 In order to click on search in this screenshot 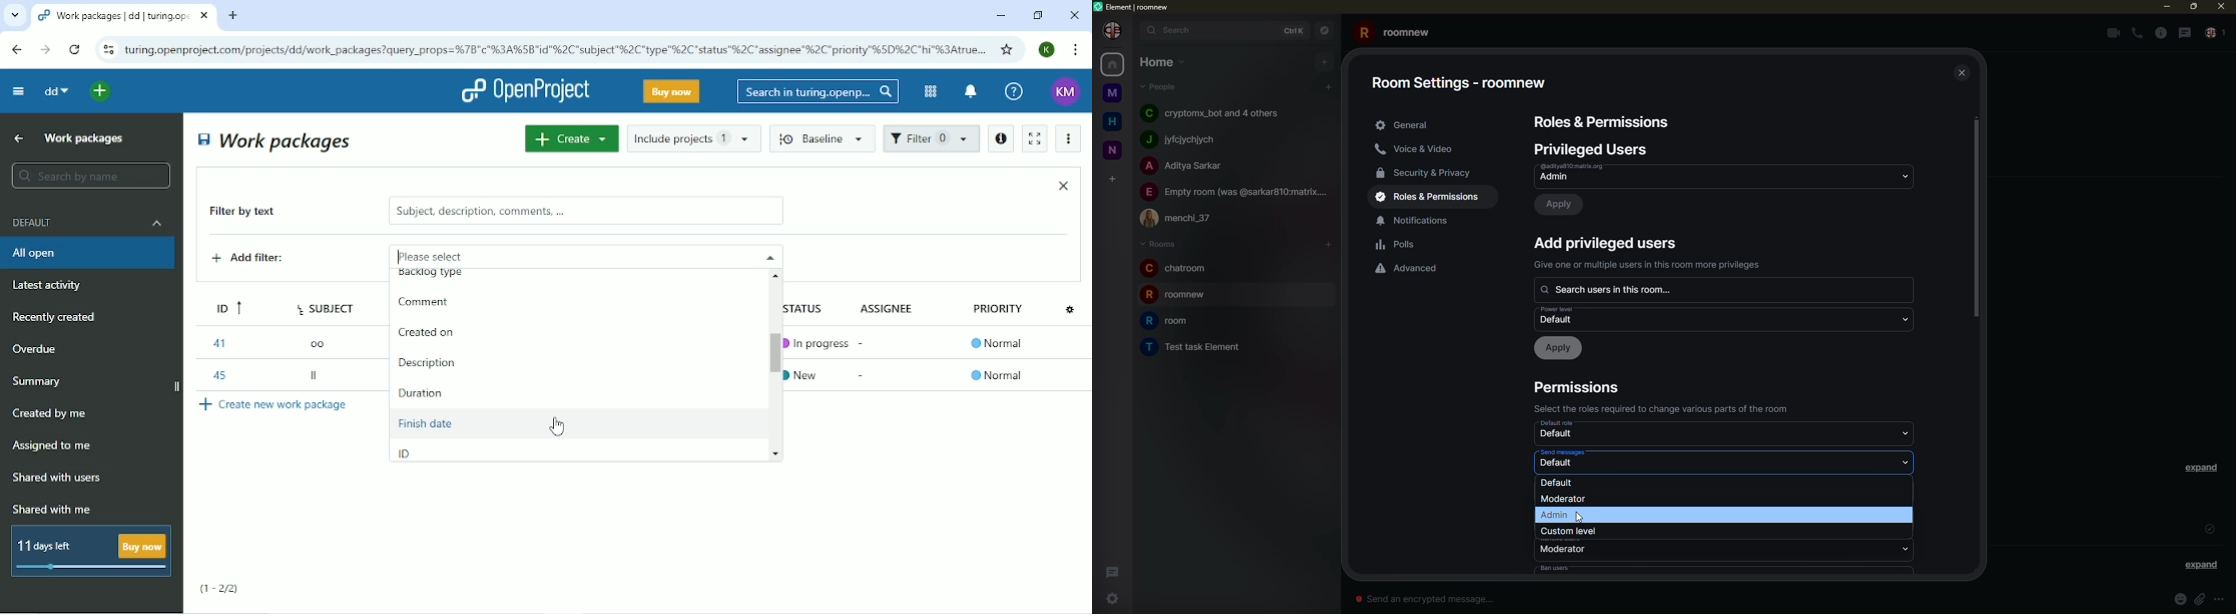, I will do `click(1615, 289)`.